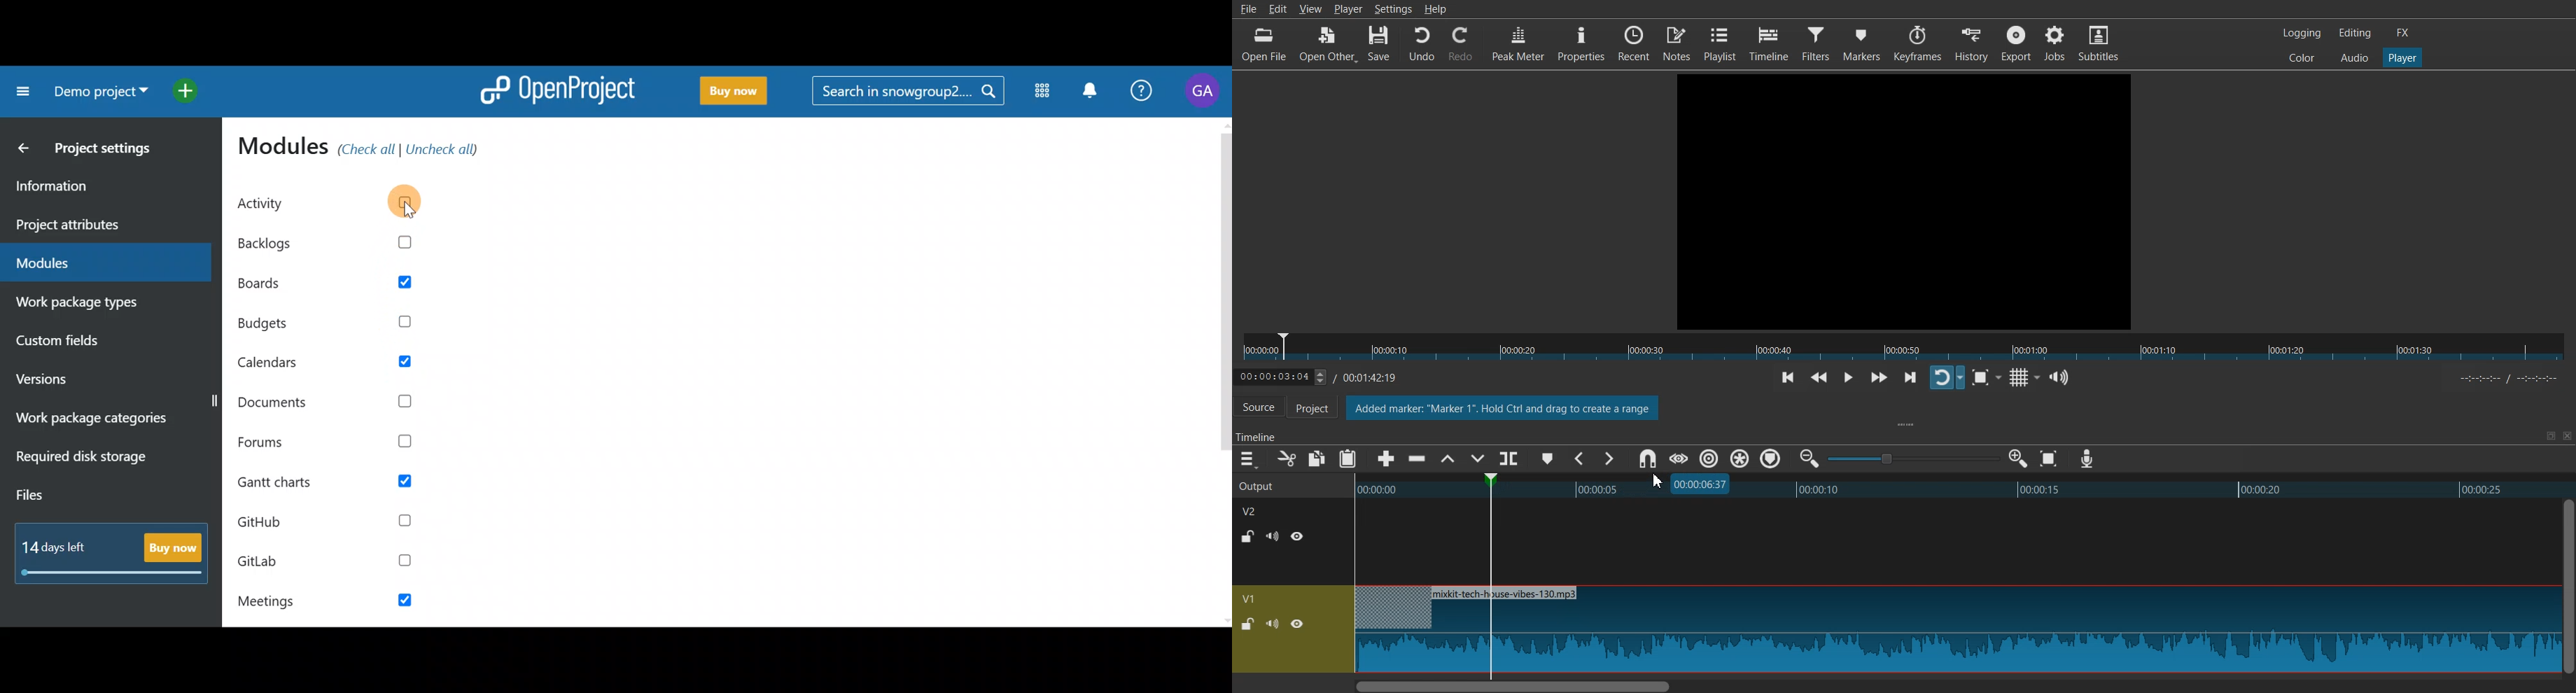 The image size is (2576, 700). Describe the element at coordinates (406, 200) in the screenshot. I see `Cursor` at that location.